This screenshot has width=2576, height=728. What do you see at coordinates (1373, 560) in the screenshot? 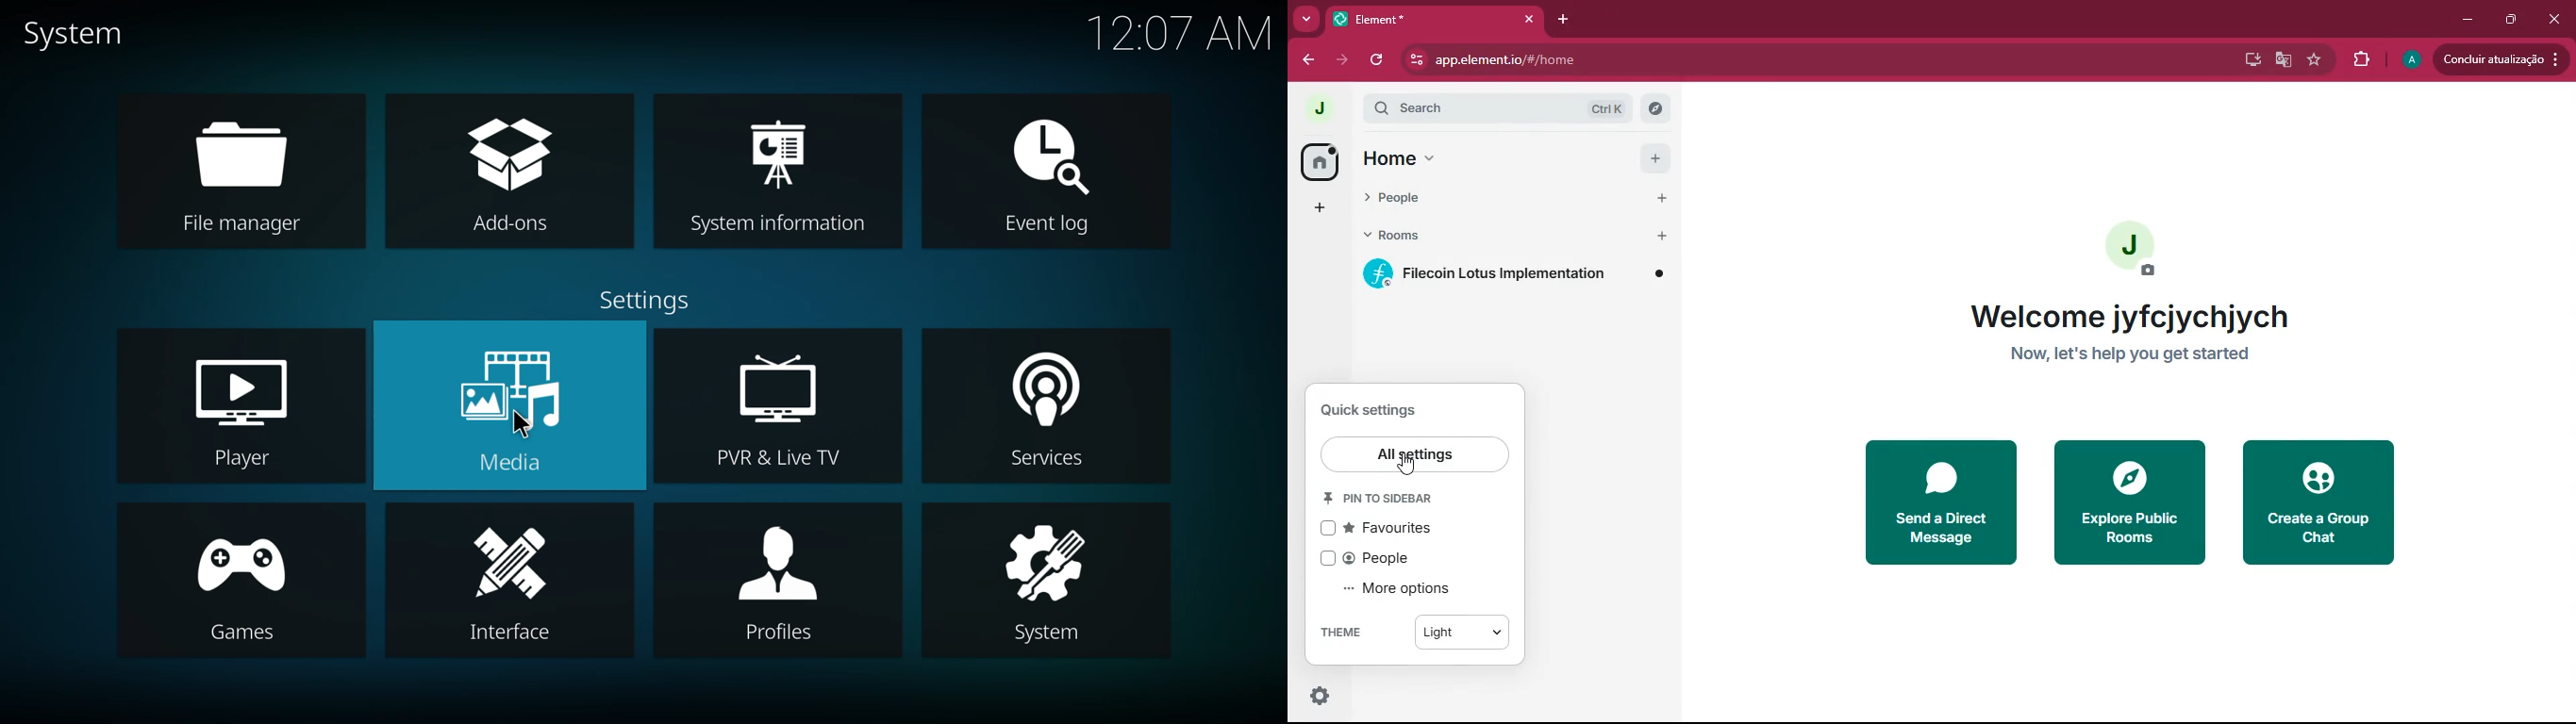
I see `people` at bounding box center [1373, 560].